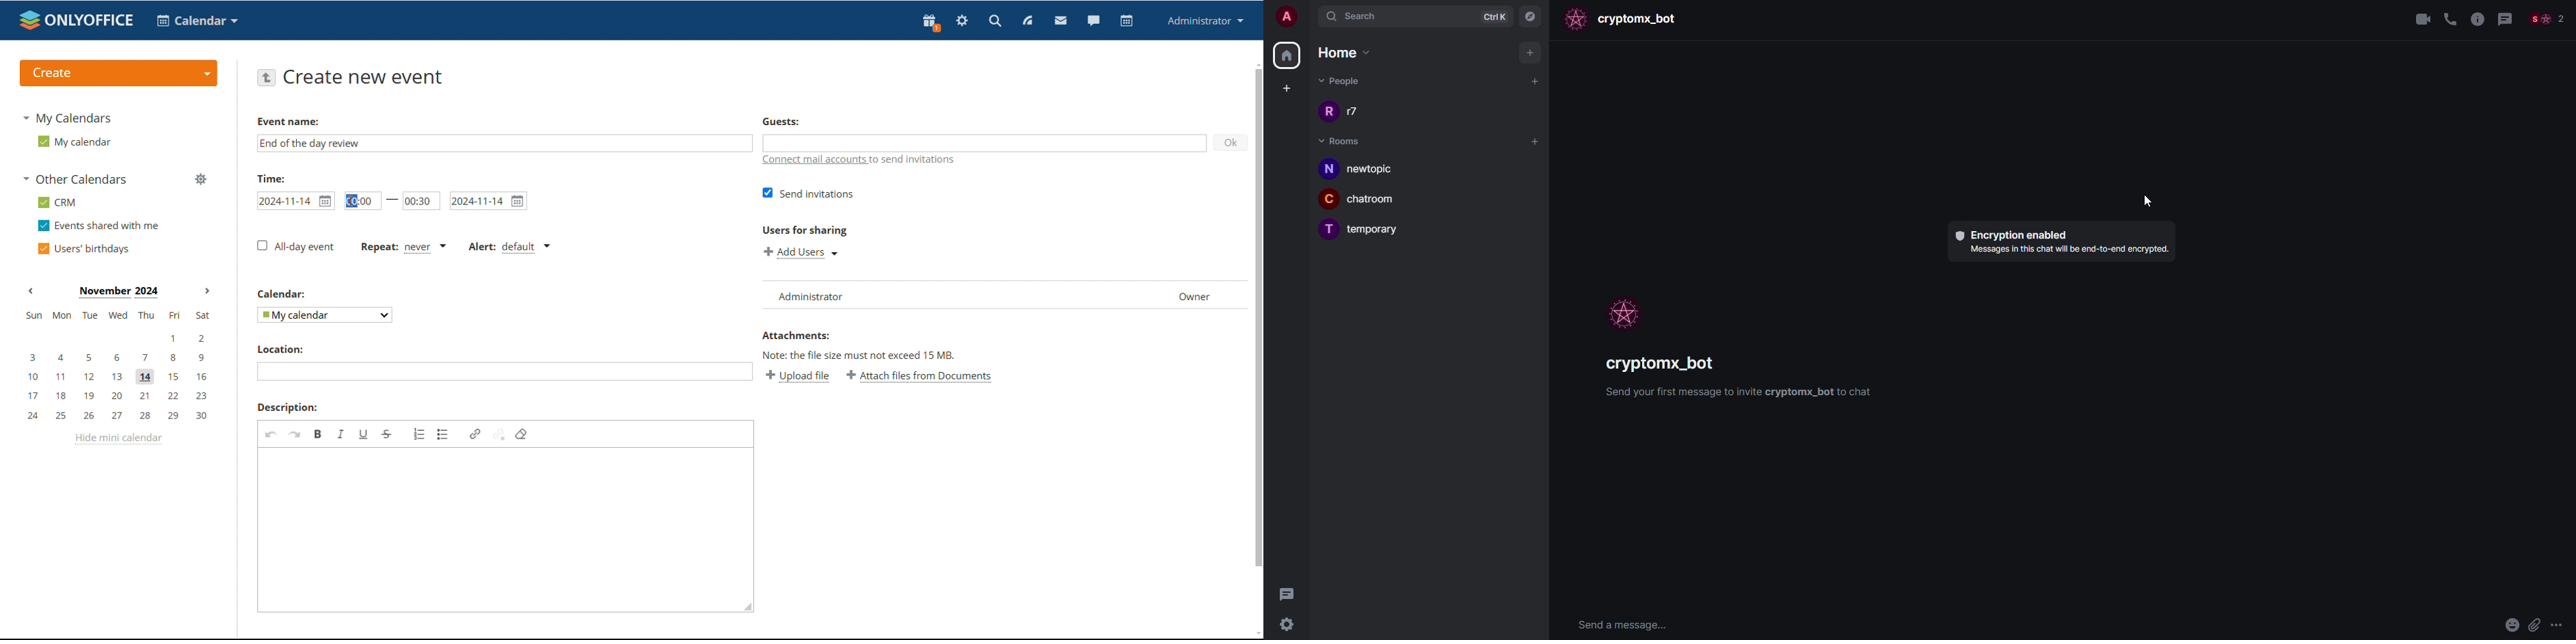 Image resolution: width=2576 pixels, height=644 pixels. What do you see at coordinates (1380, 200) in the screenshot?
I see `chatroom` at bounding box center [1380, 200].